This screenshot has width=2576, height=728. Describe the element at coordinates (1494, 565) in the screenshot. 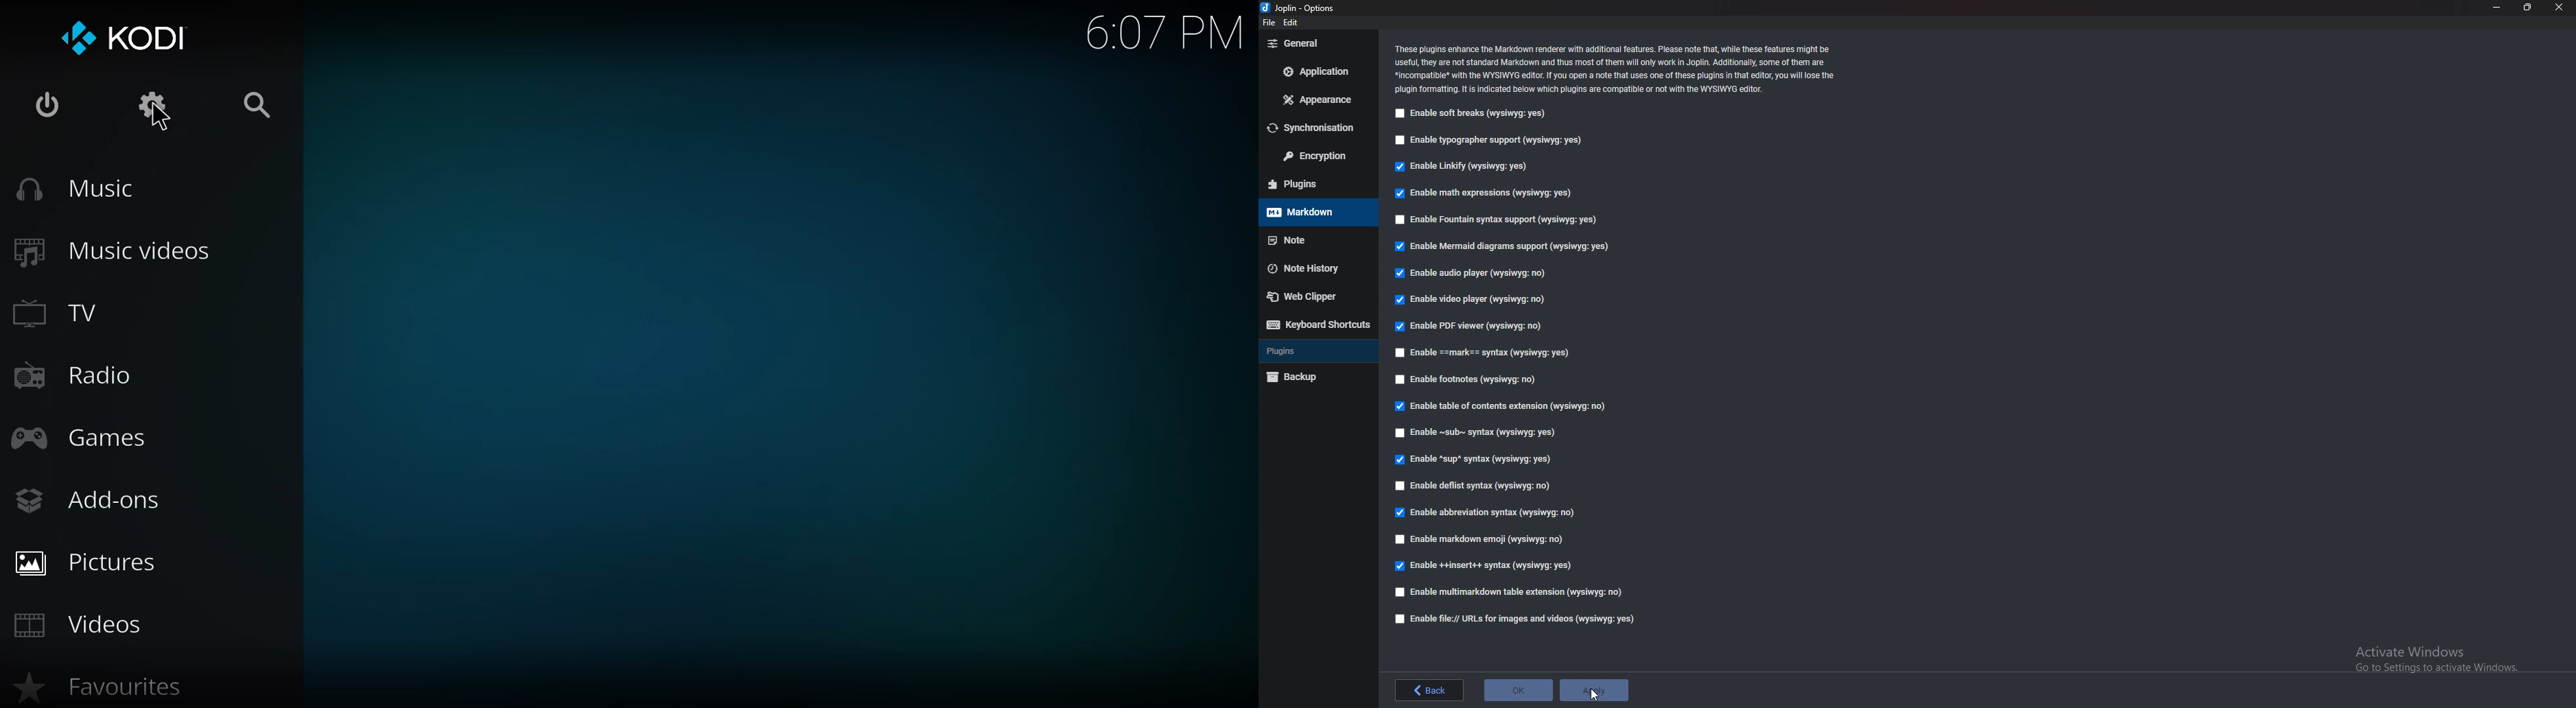

I see `Enable insert syntax` at that location.